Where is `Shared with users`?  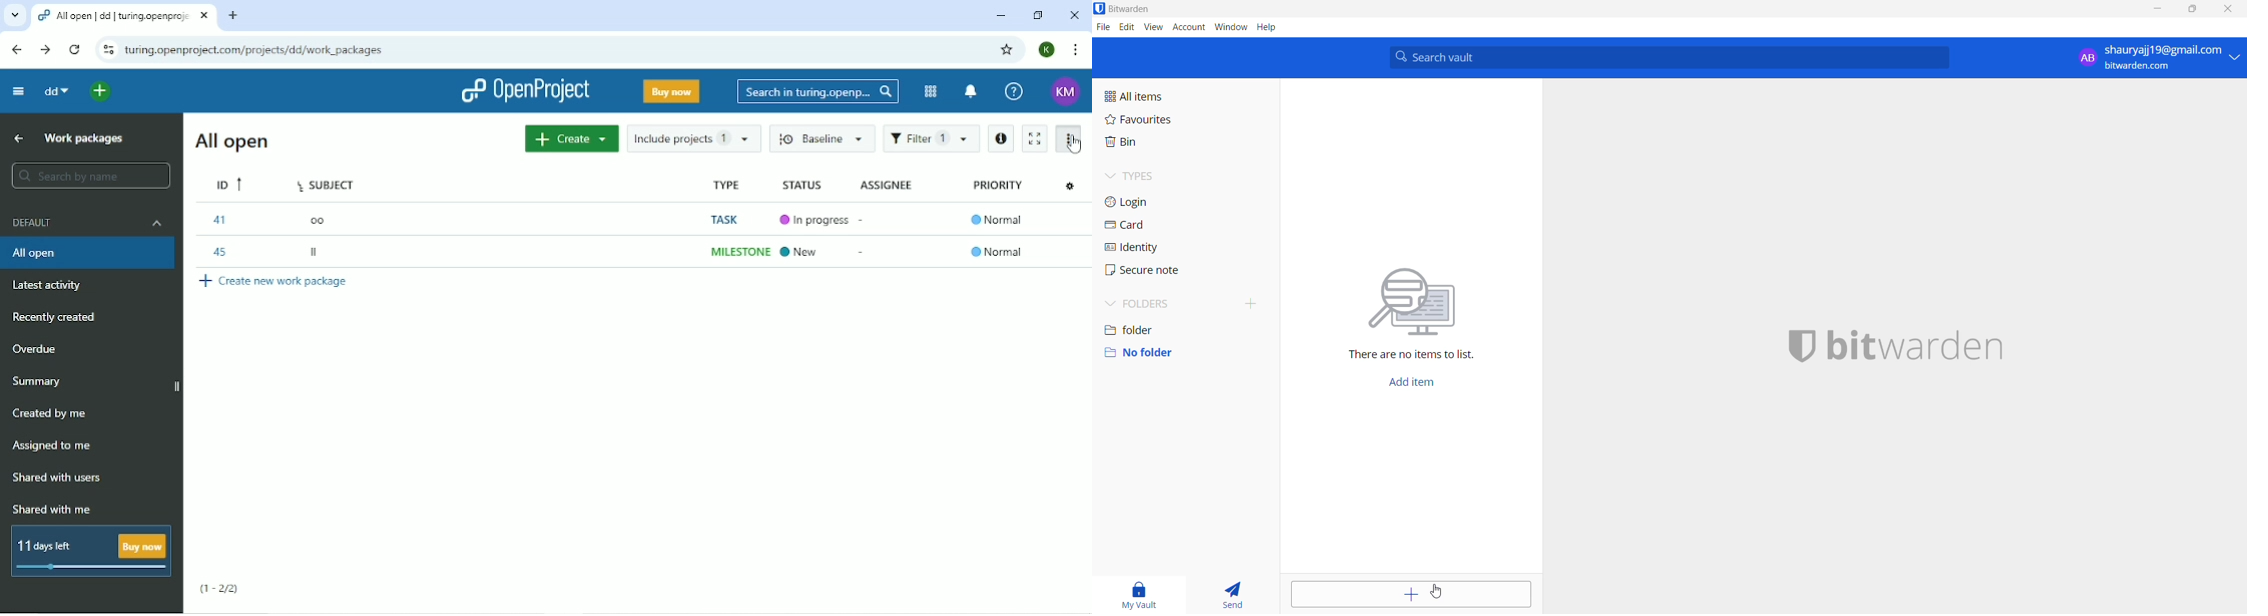
Shared with users is located at coordinates (56, 480).